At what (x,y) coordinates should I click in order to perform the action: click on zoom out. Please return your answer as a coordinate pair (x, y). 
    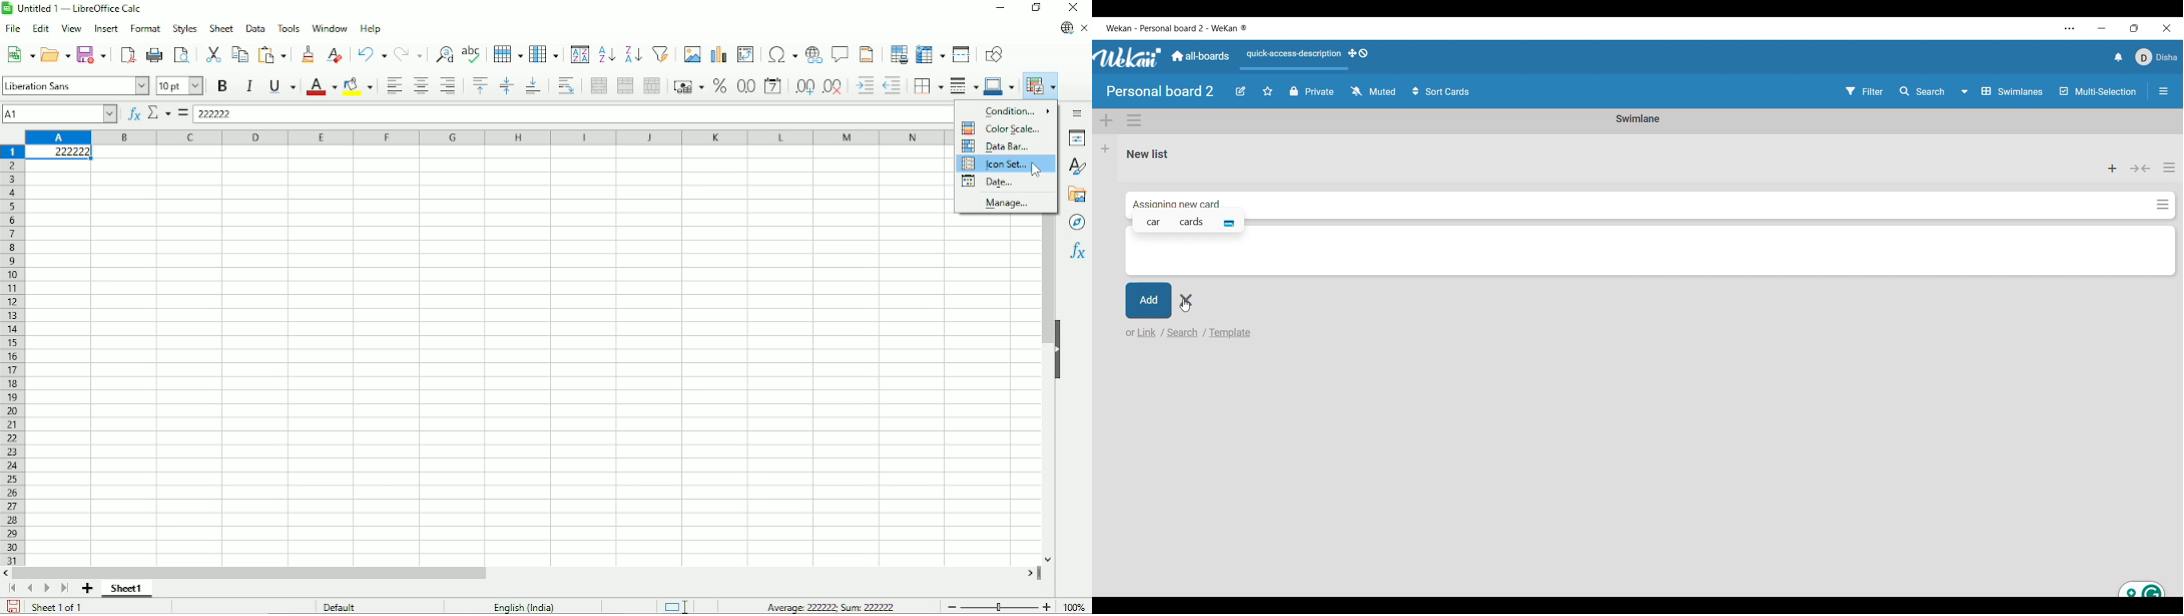
    Looking at the image, I should click on (950, 605).